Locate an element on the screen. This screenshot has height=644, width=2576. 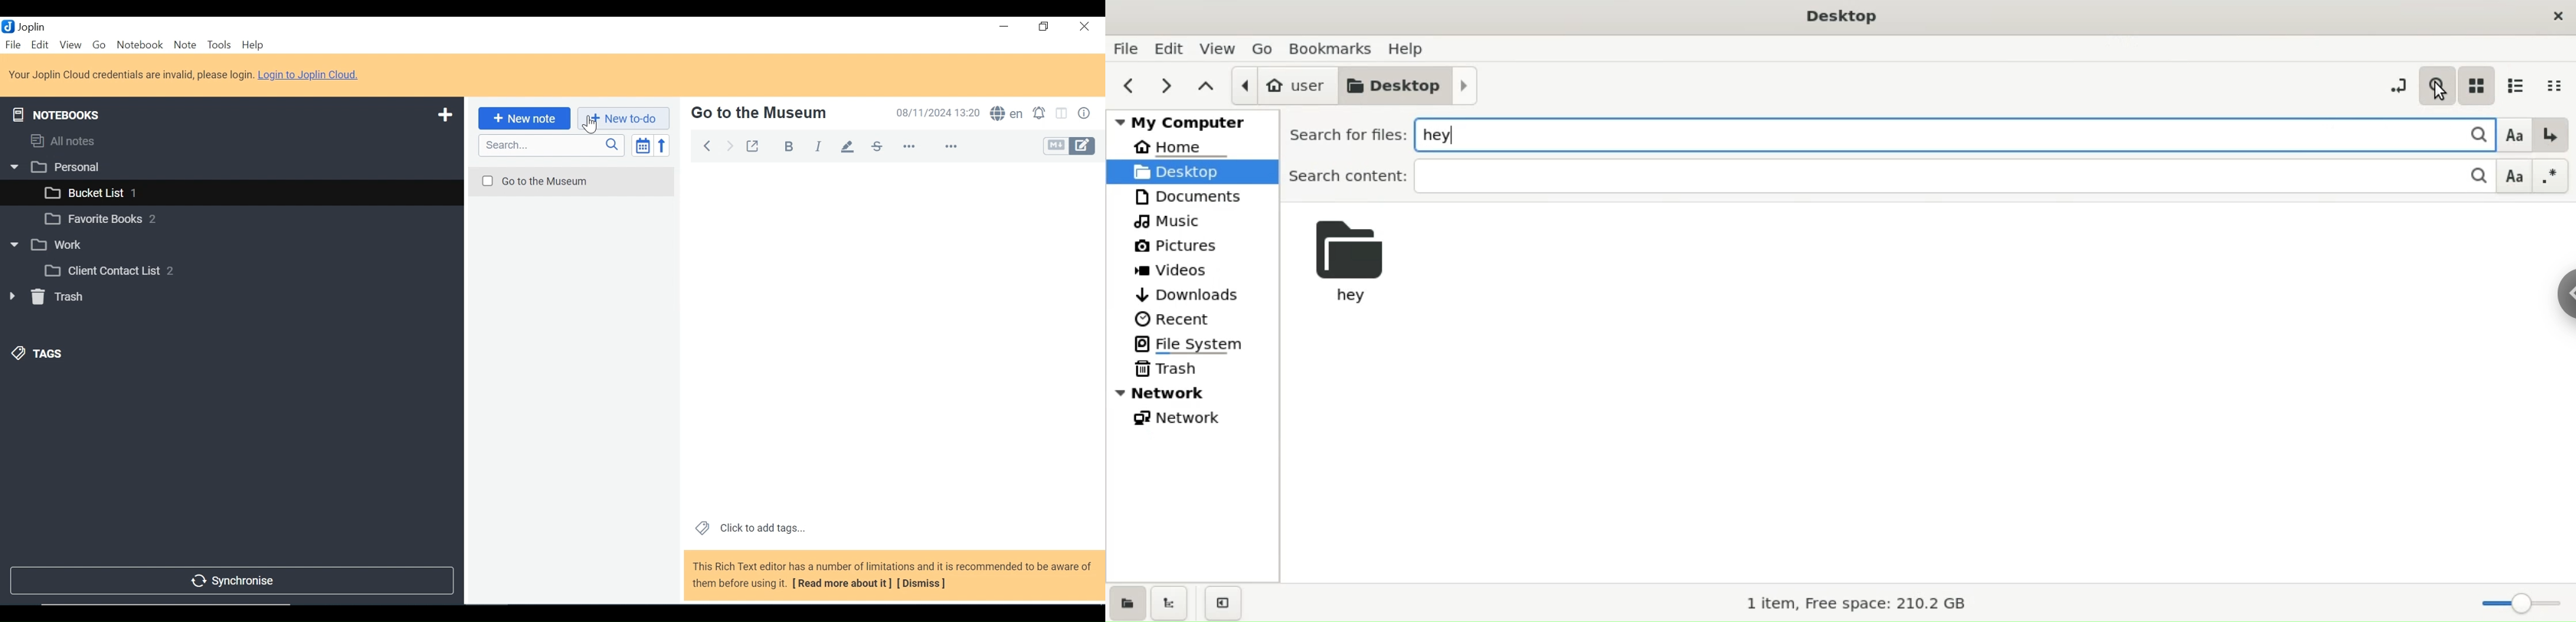
Note Name is located at coordinates (571, 180).